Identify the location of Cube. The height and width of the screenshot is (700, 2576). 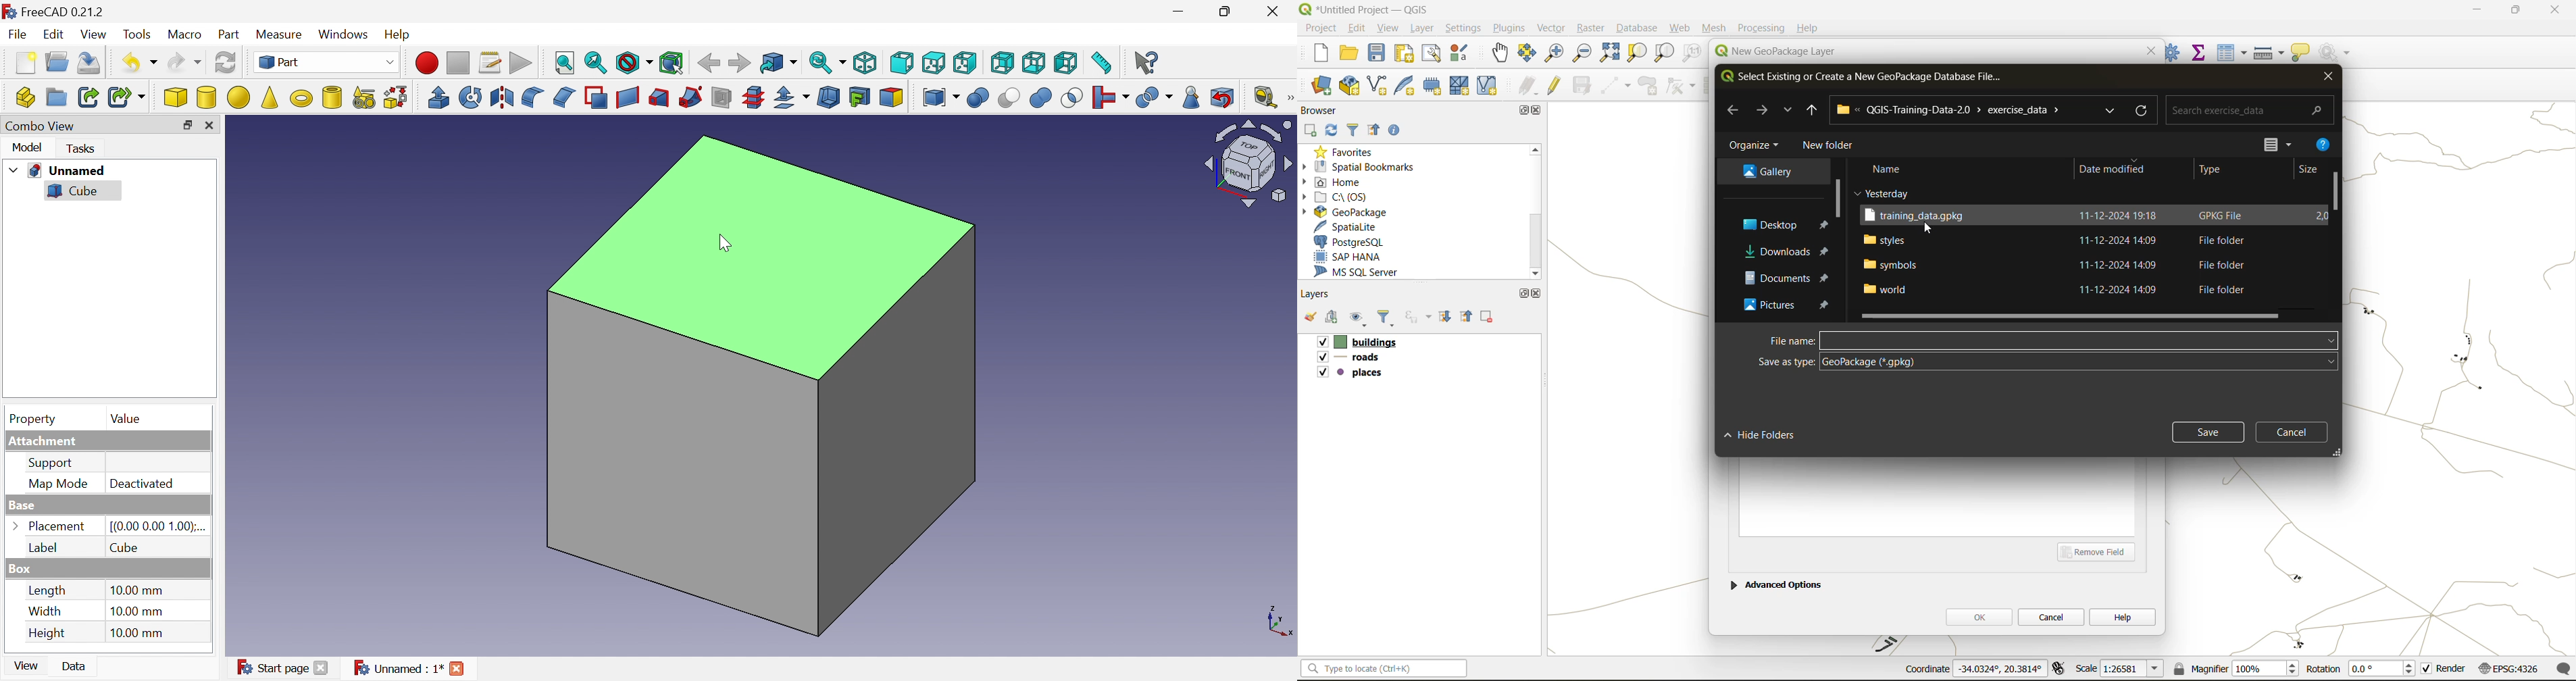
(126, 547).